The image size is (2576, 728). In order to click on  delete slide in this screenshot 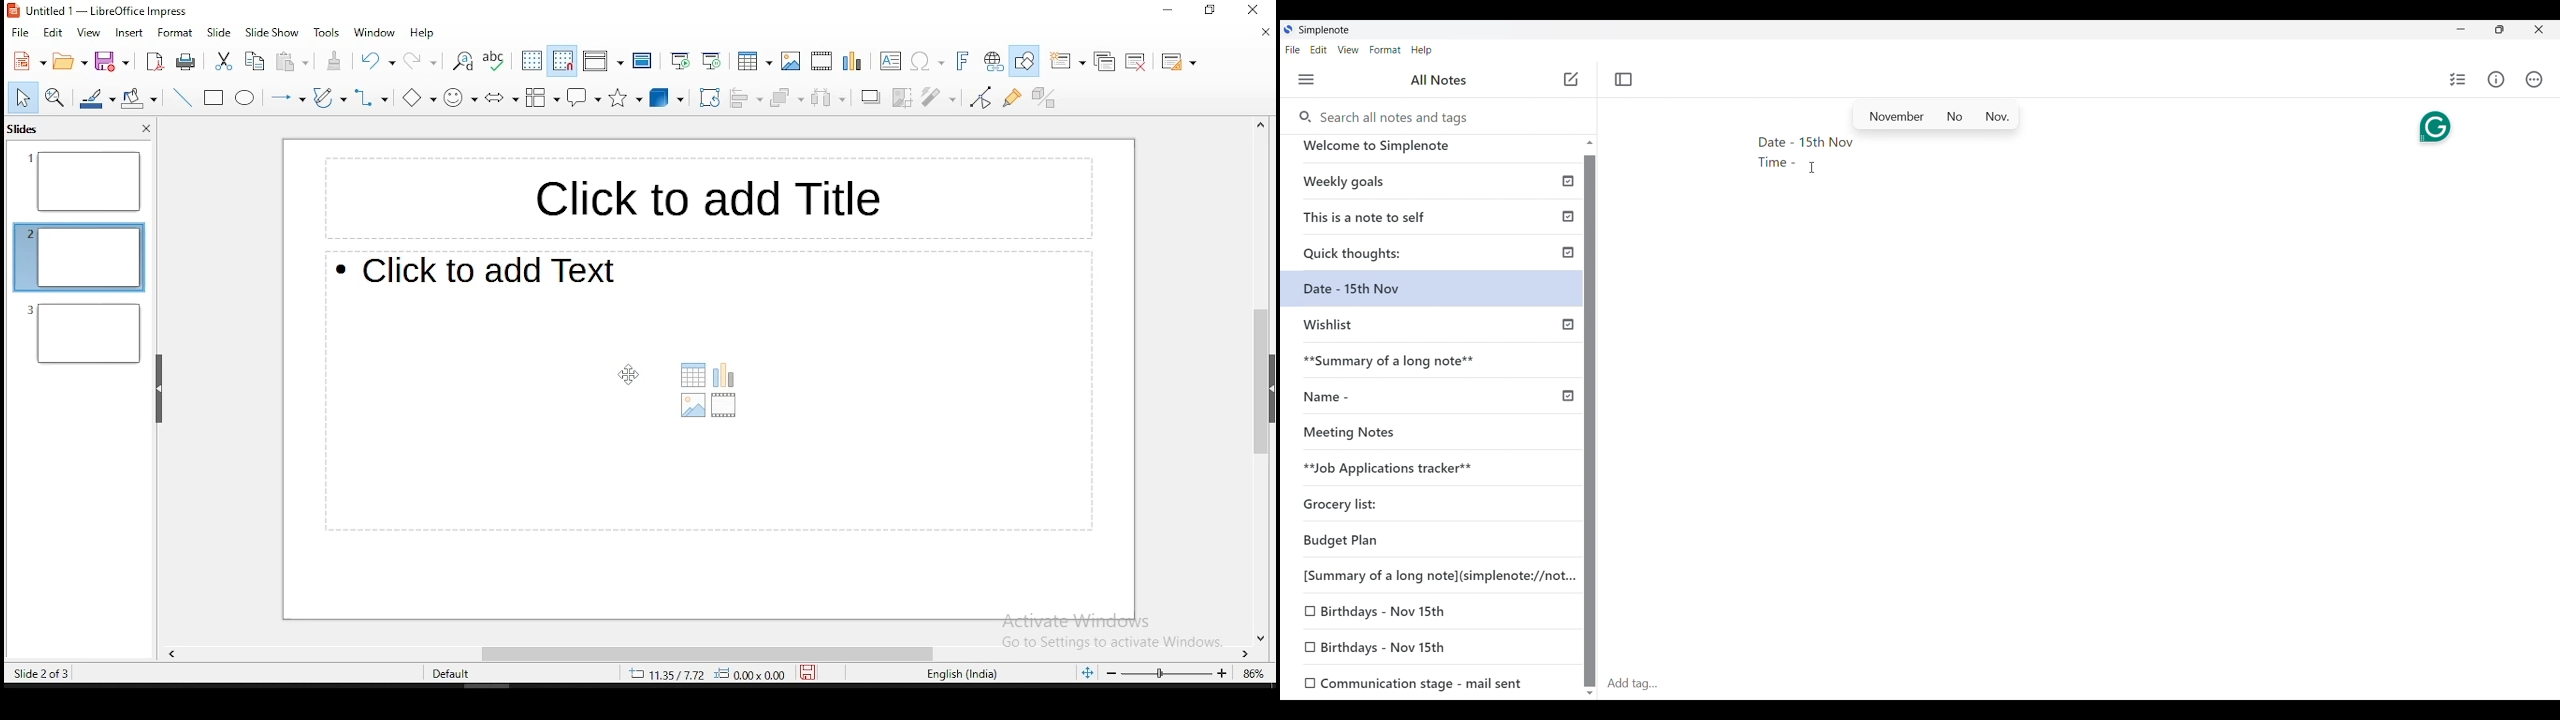, I will do `click(1136, 61)`.